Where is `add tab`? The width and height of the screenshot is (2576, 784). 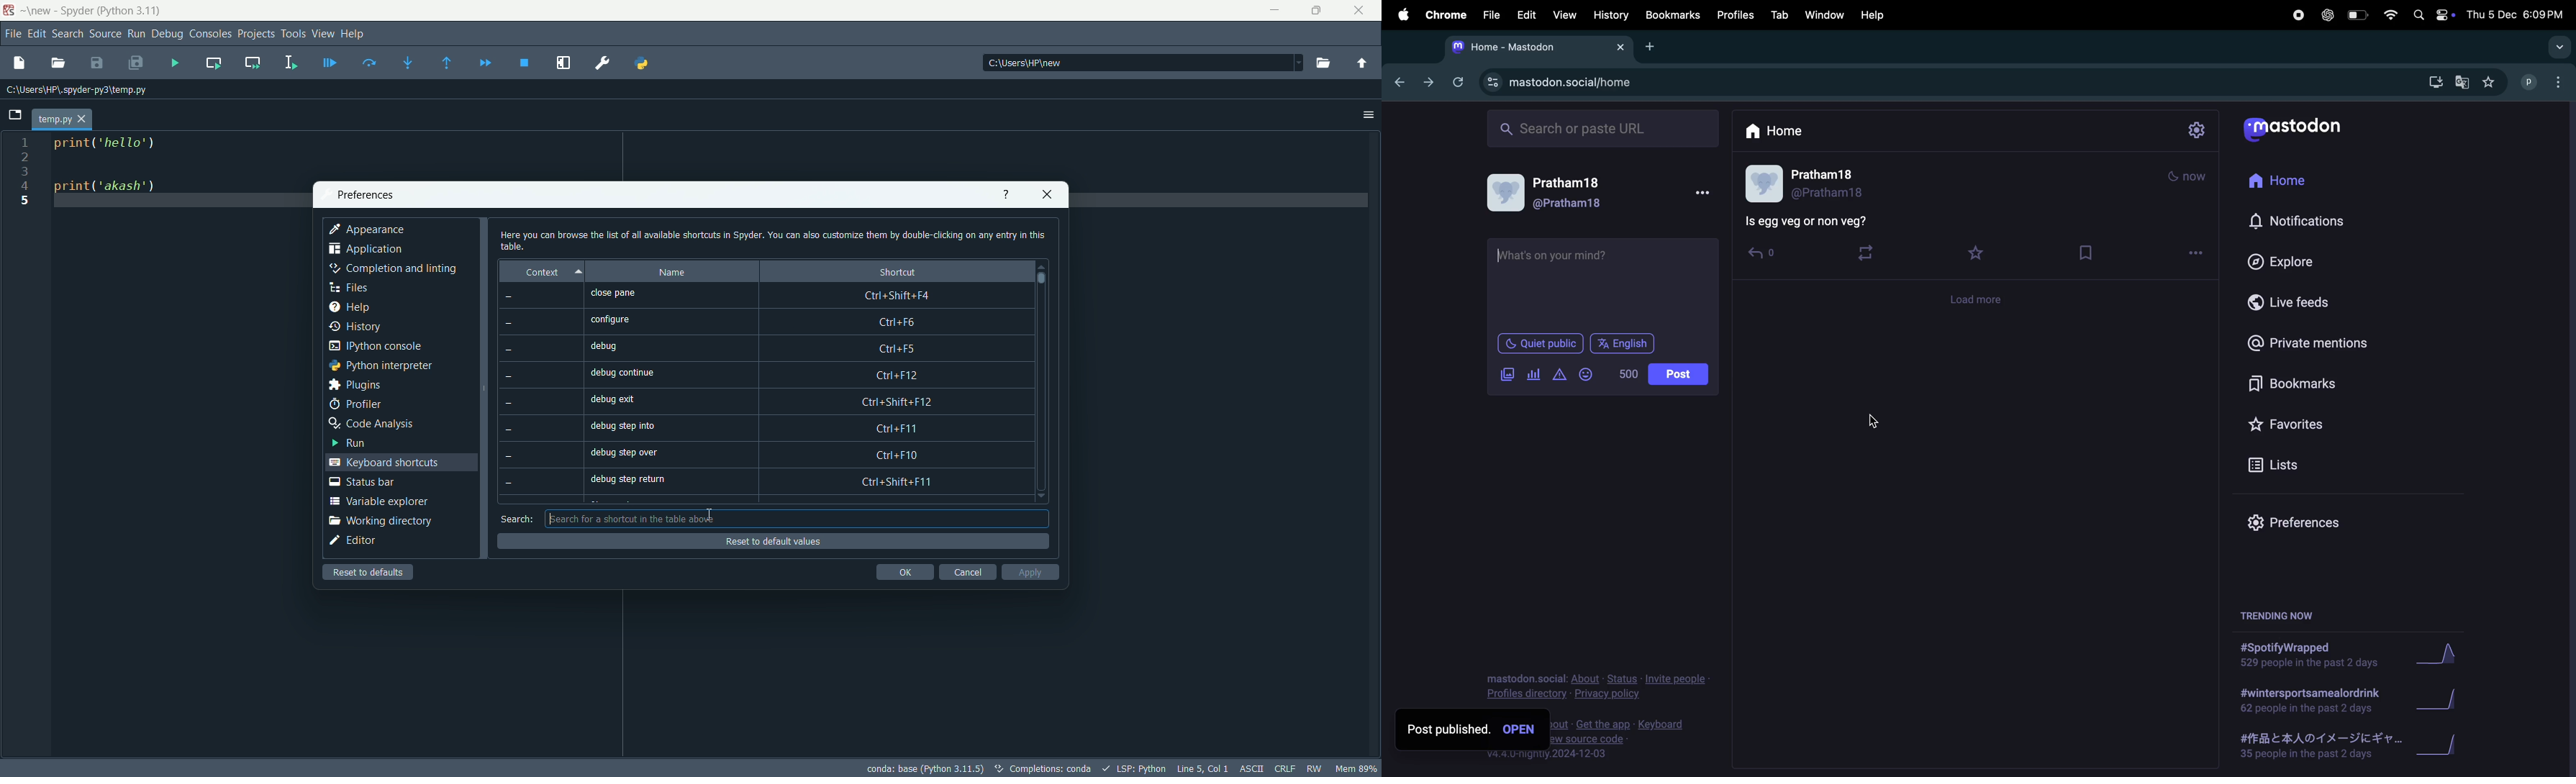 add tab is located at coordinates (1654, 46).